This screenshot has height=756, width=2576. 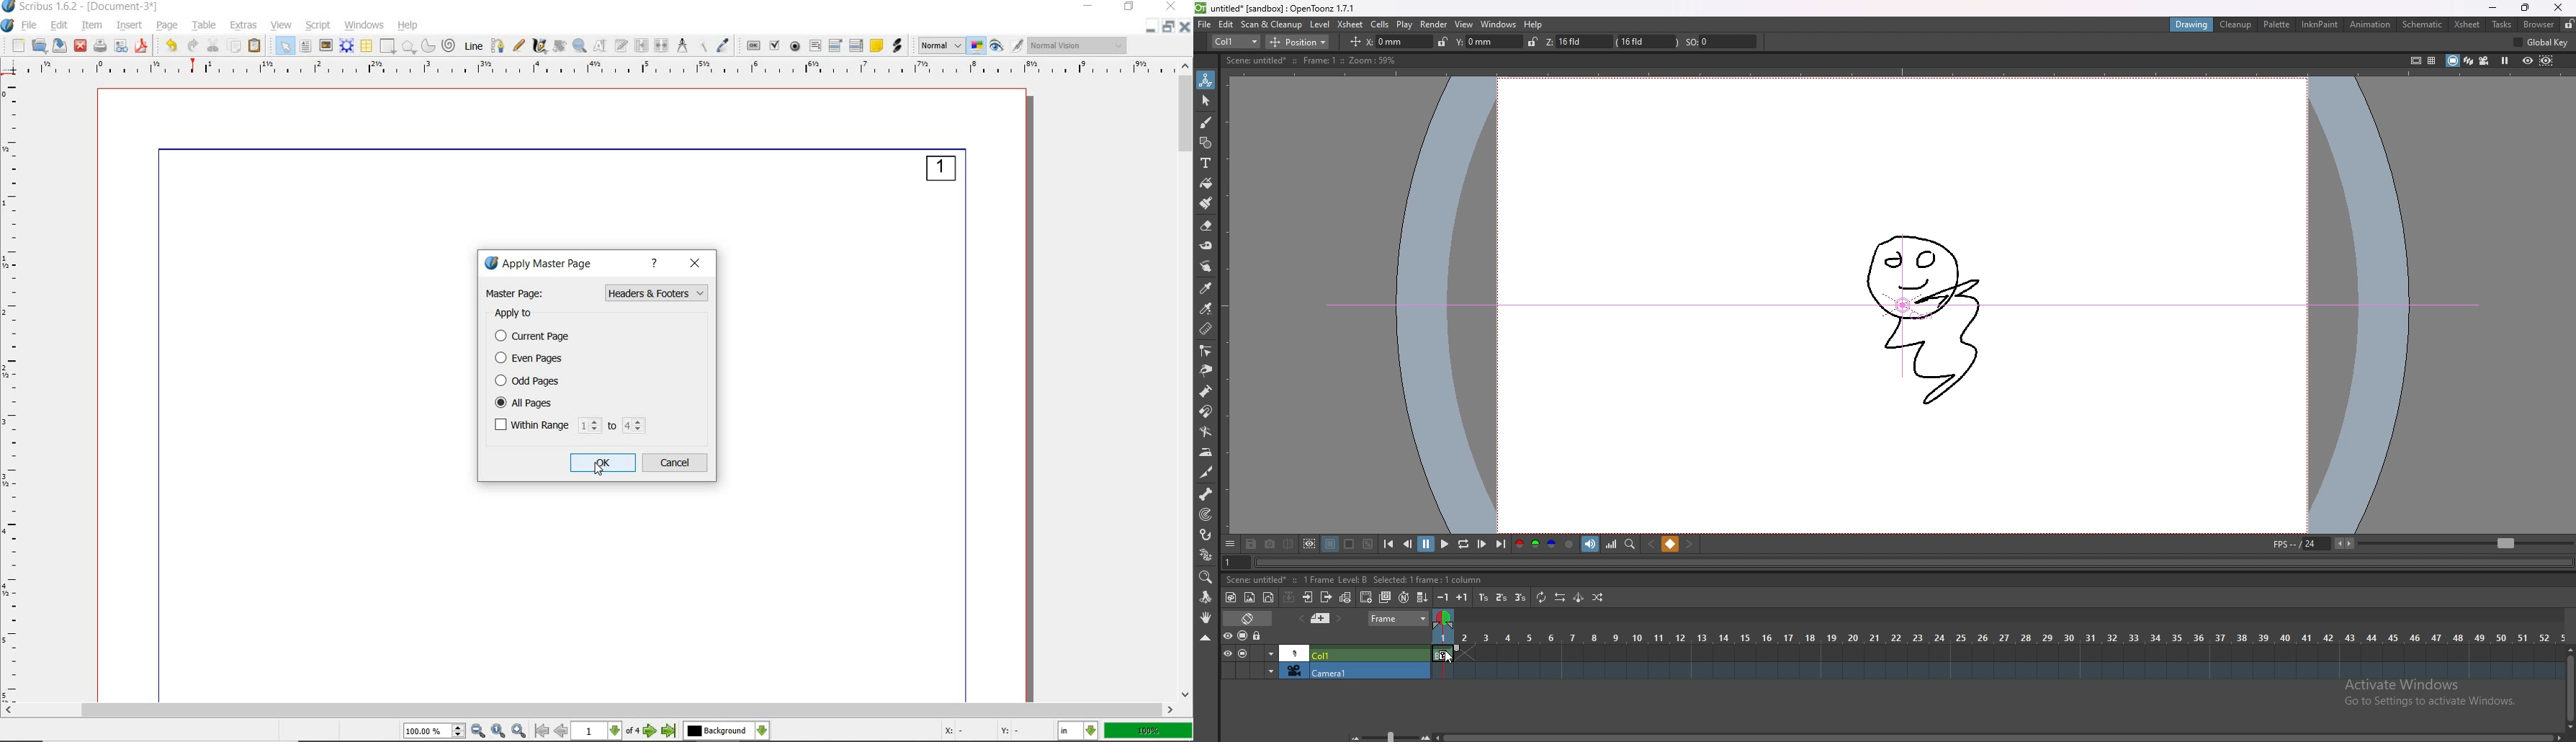 What do you see at coordinates (519, 46) in the screenshot?
I see `freehand line` at bounding box center [519, 46].